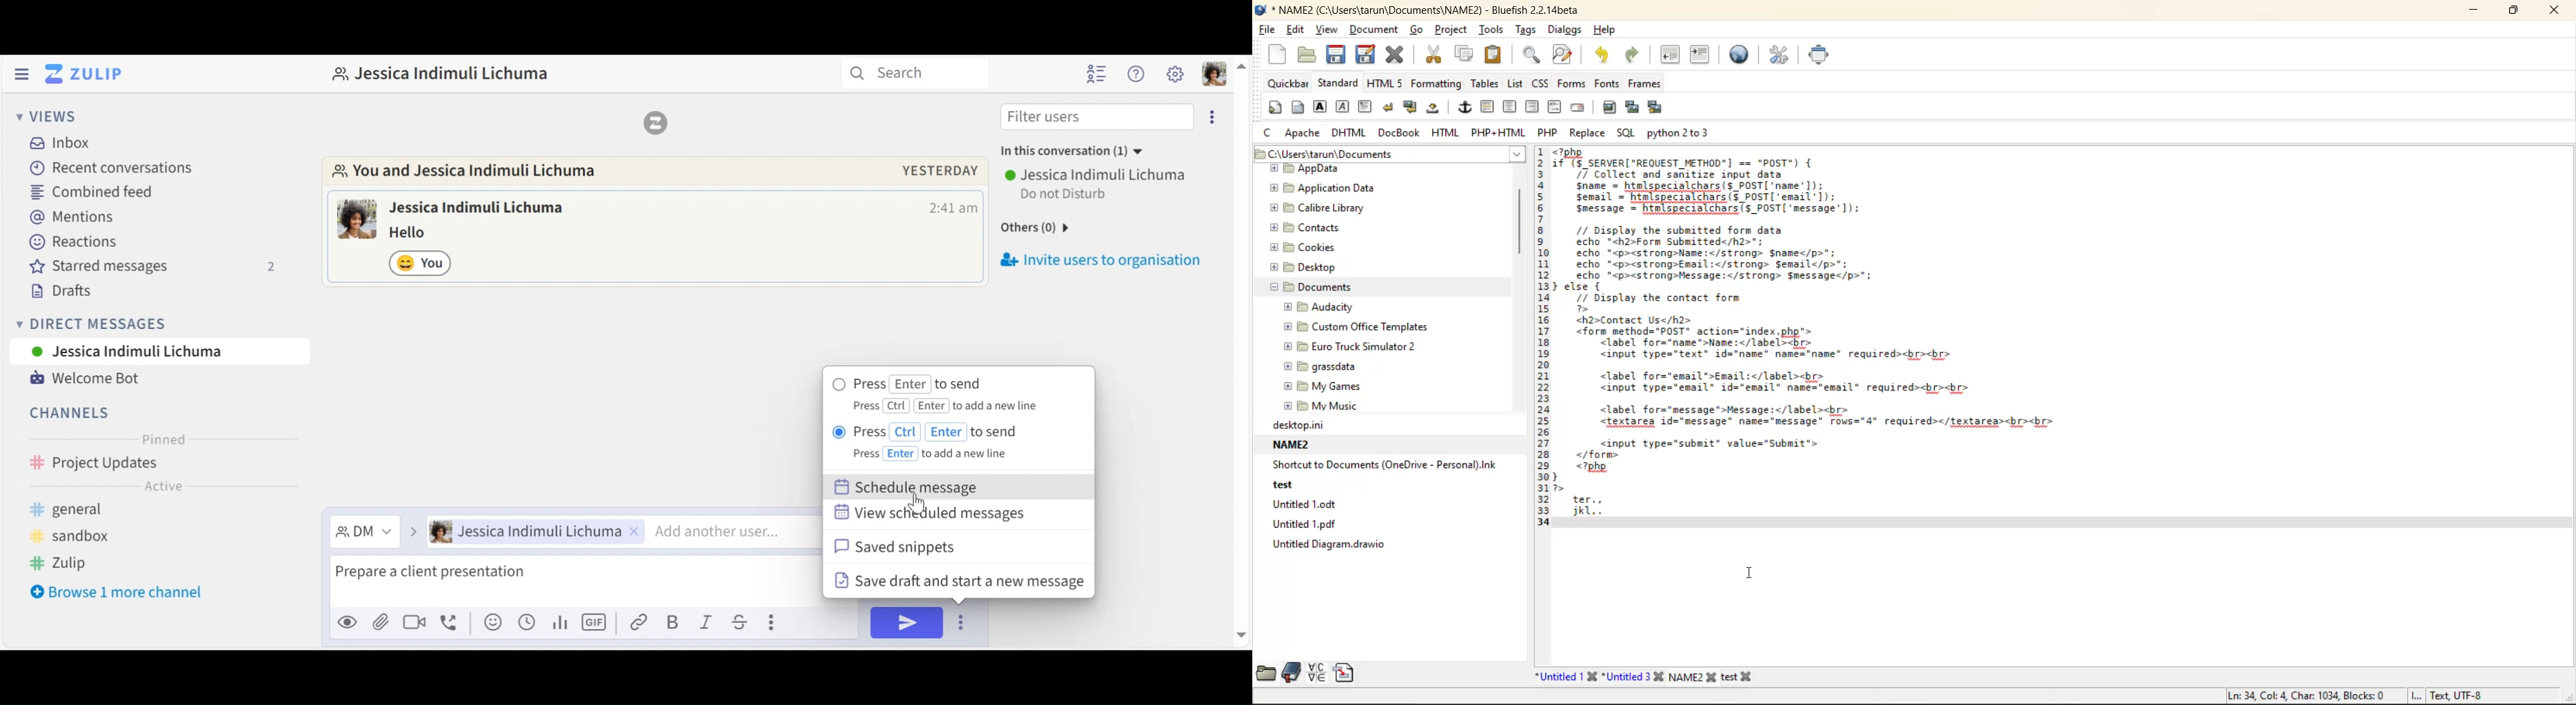  Describe the element at coordinates (942, 395) in the screenshot. I see `(un)select Press Enter to send and Press Ctrl + Enter to add a new line` at that location.